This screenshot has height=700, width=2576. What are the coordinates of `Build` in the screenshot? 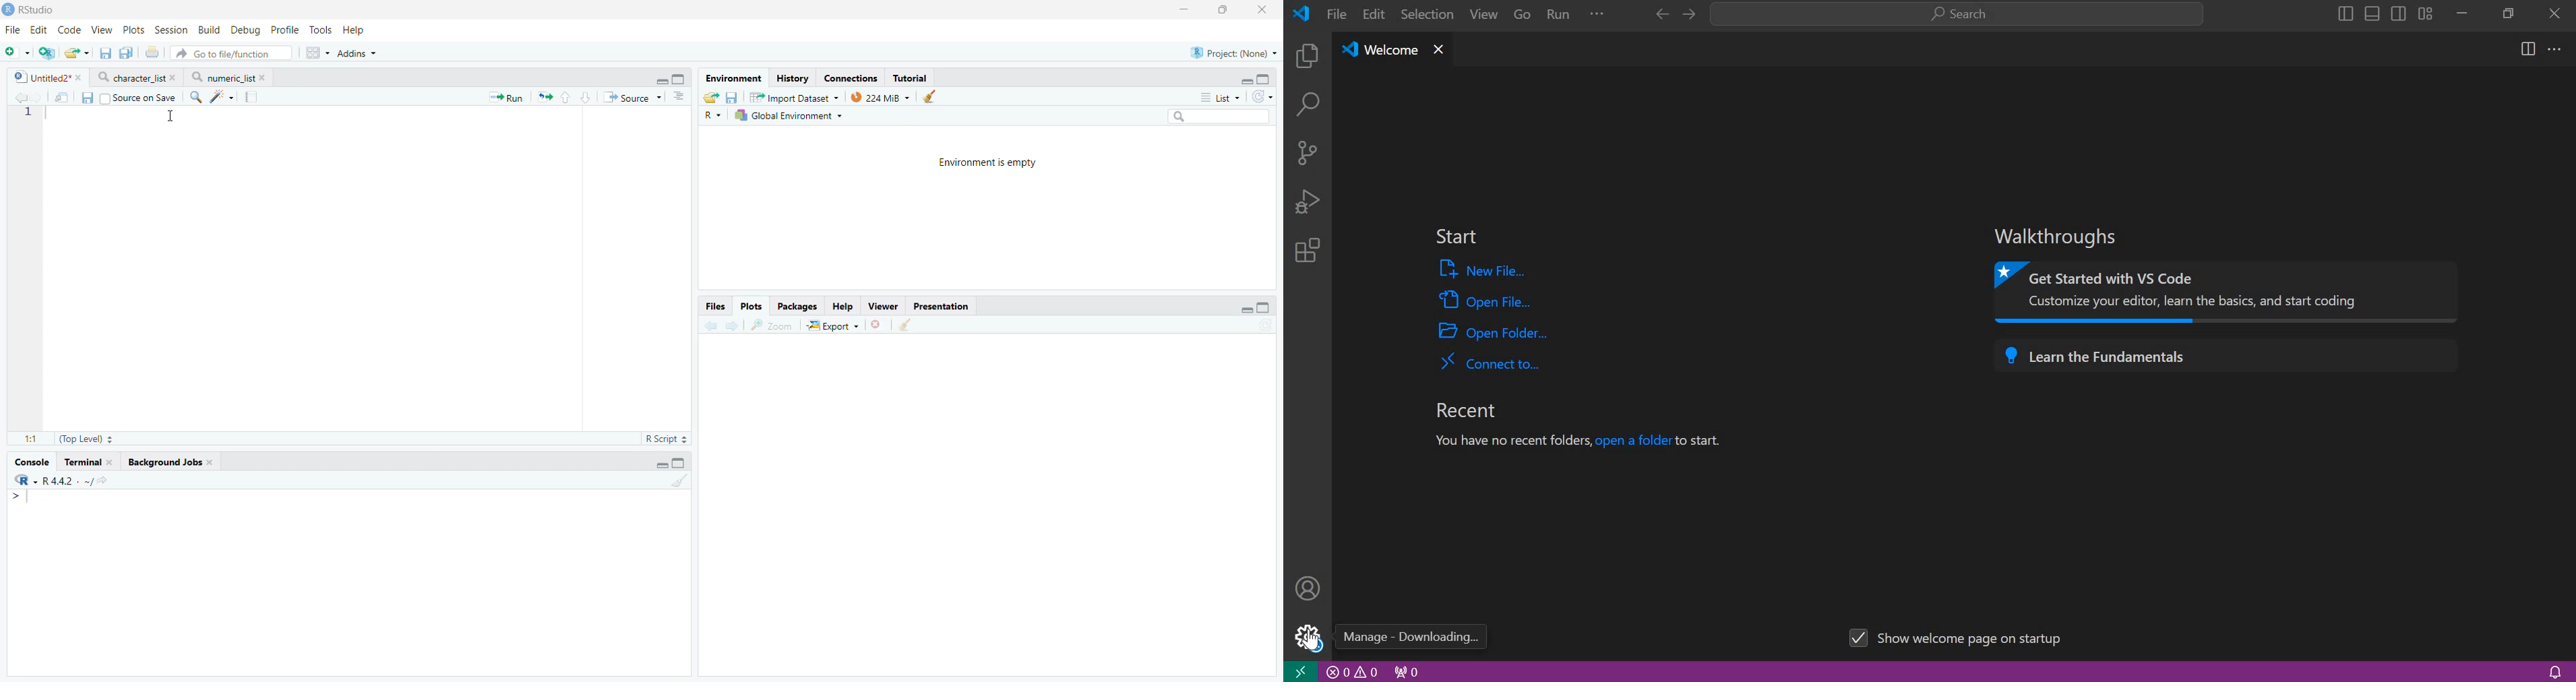 It's located at (210, 29).